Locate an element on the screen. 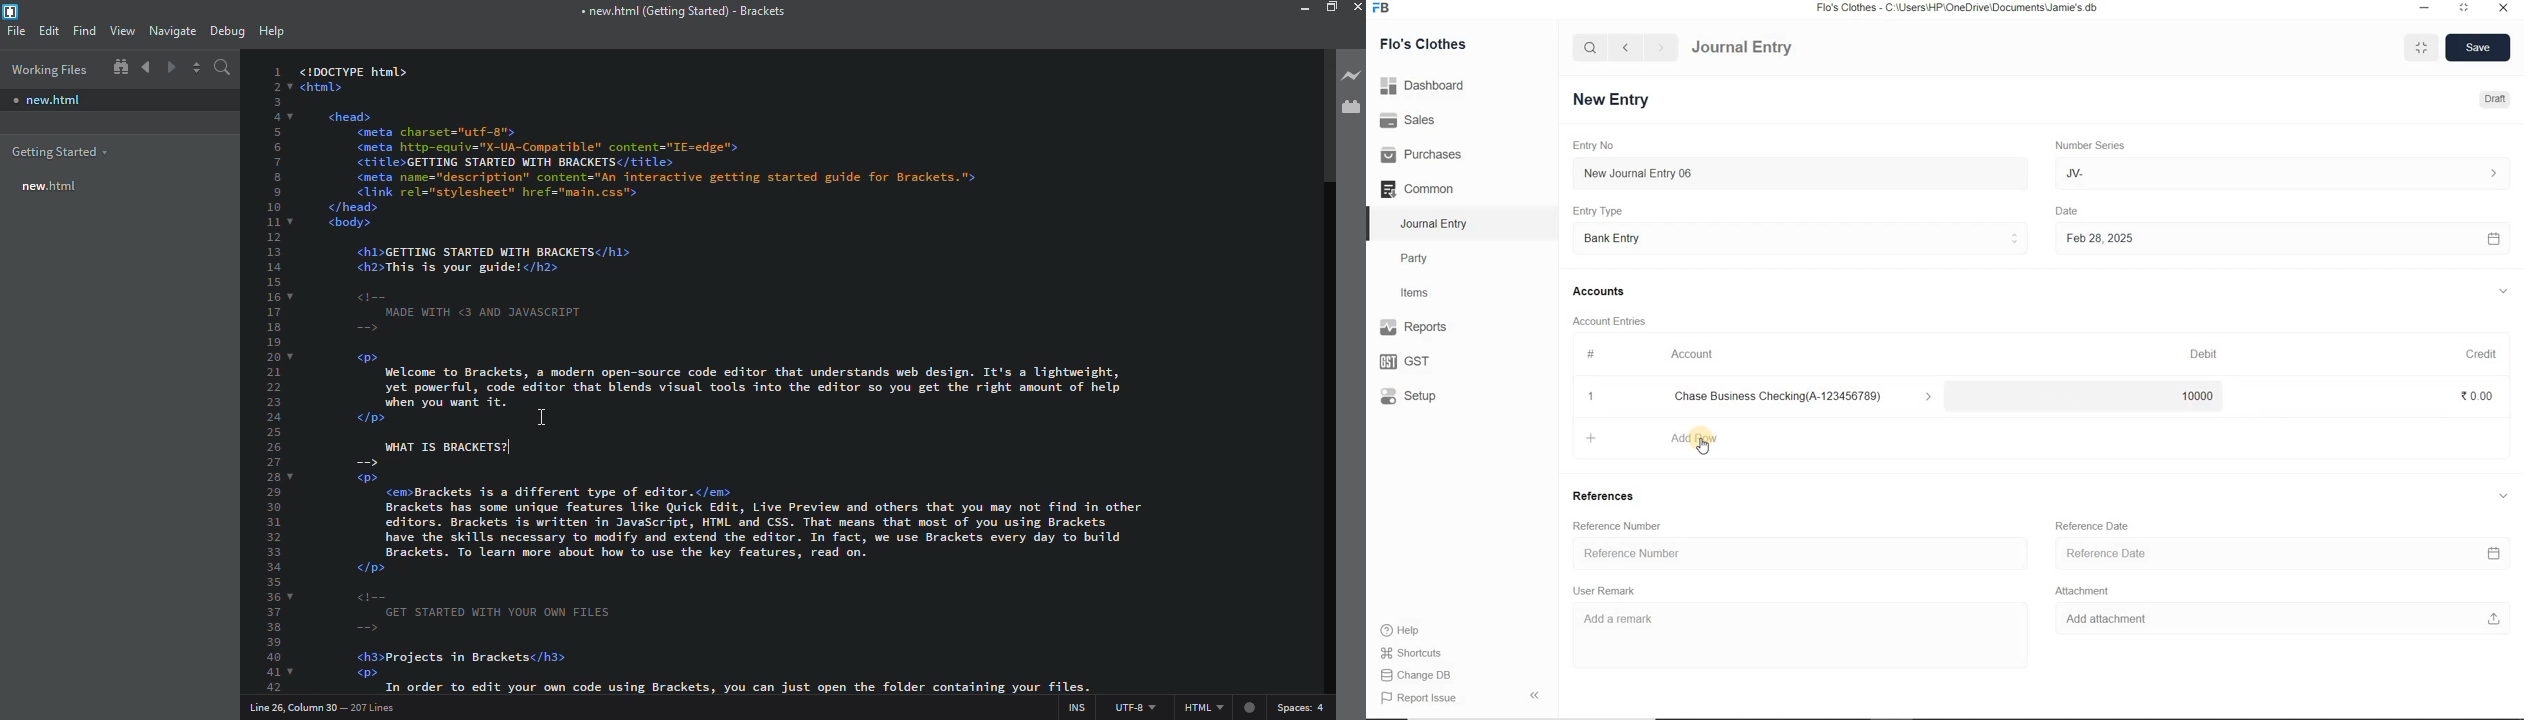 This screenshot has height=728, width=2548. Collpase is located at coordinates (1534, 694).